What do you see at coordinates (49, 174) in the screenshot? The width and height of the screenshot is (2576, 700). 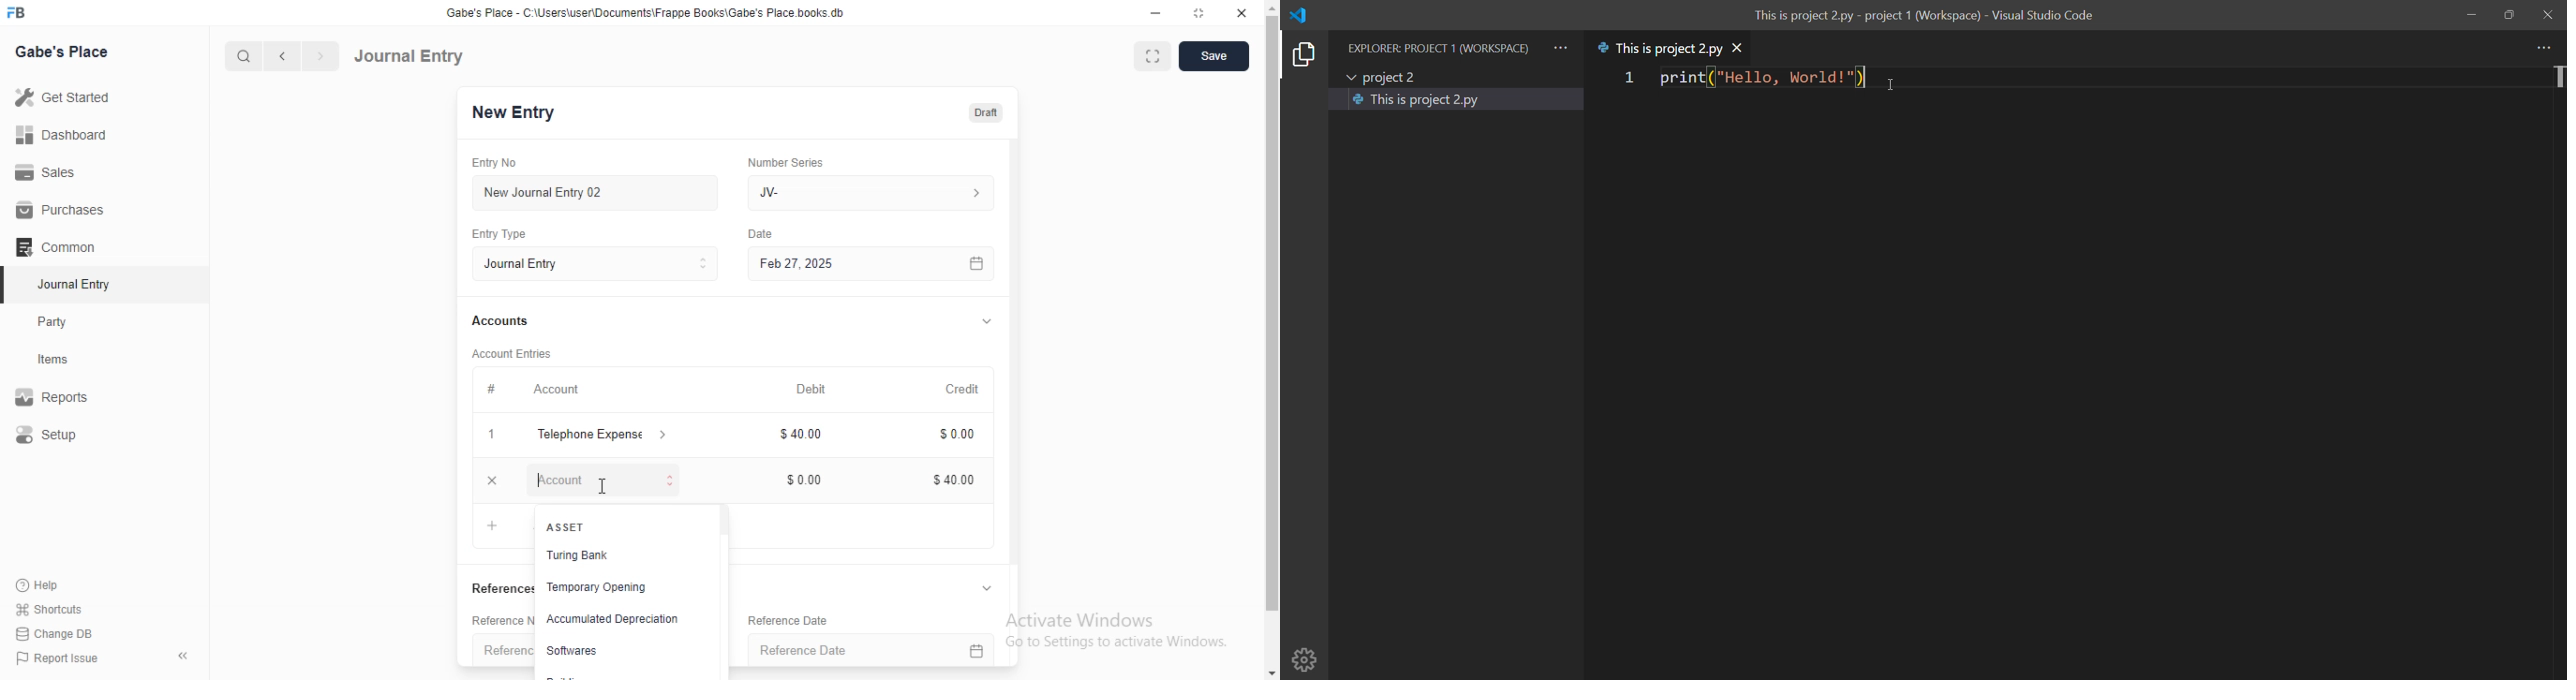 I see `Sales` at bounding box center [49, 174].